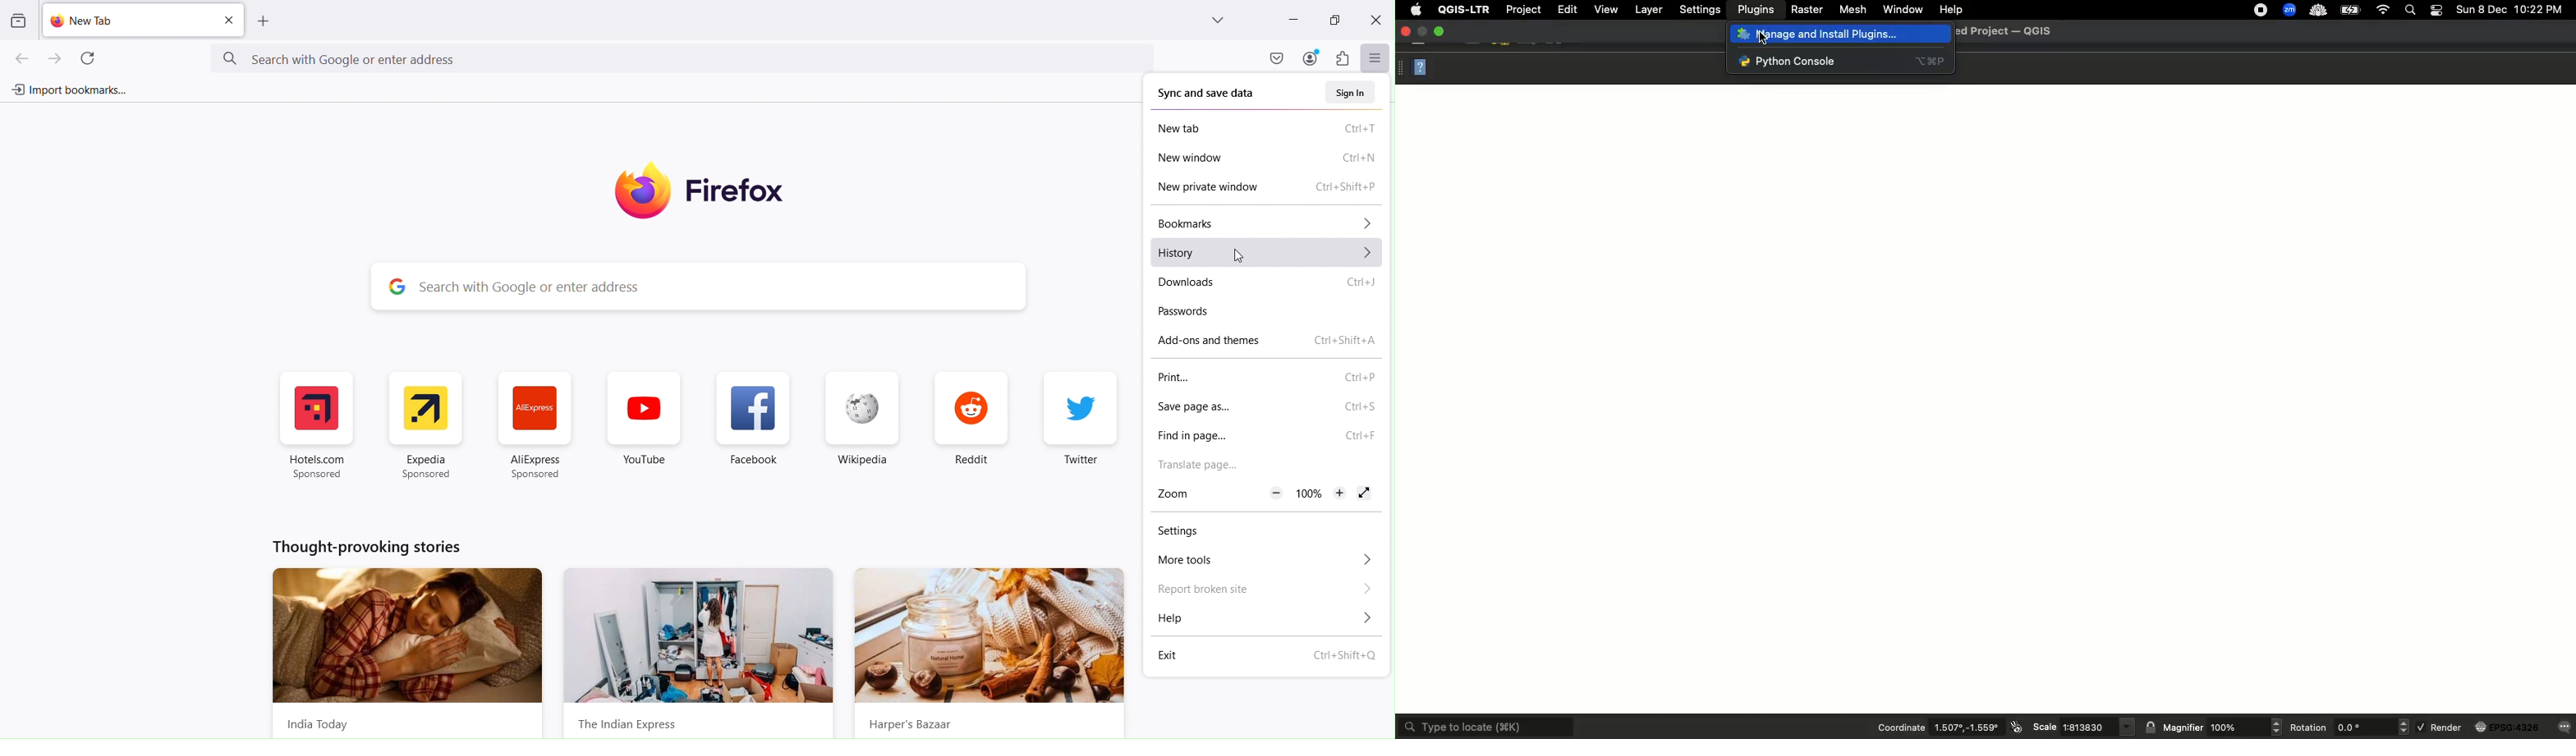  Describe the element at coordinates (2257, 10) in the screenshot. I see `recording` at that location.